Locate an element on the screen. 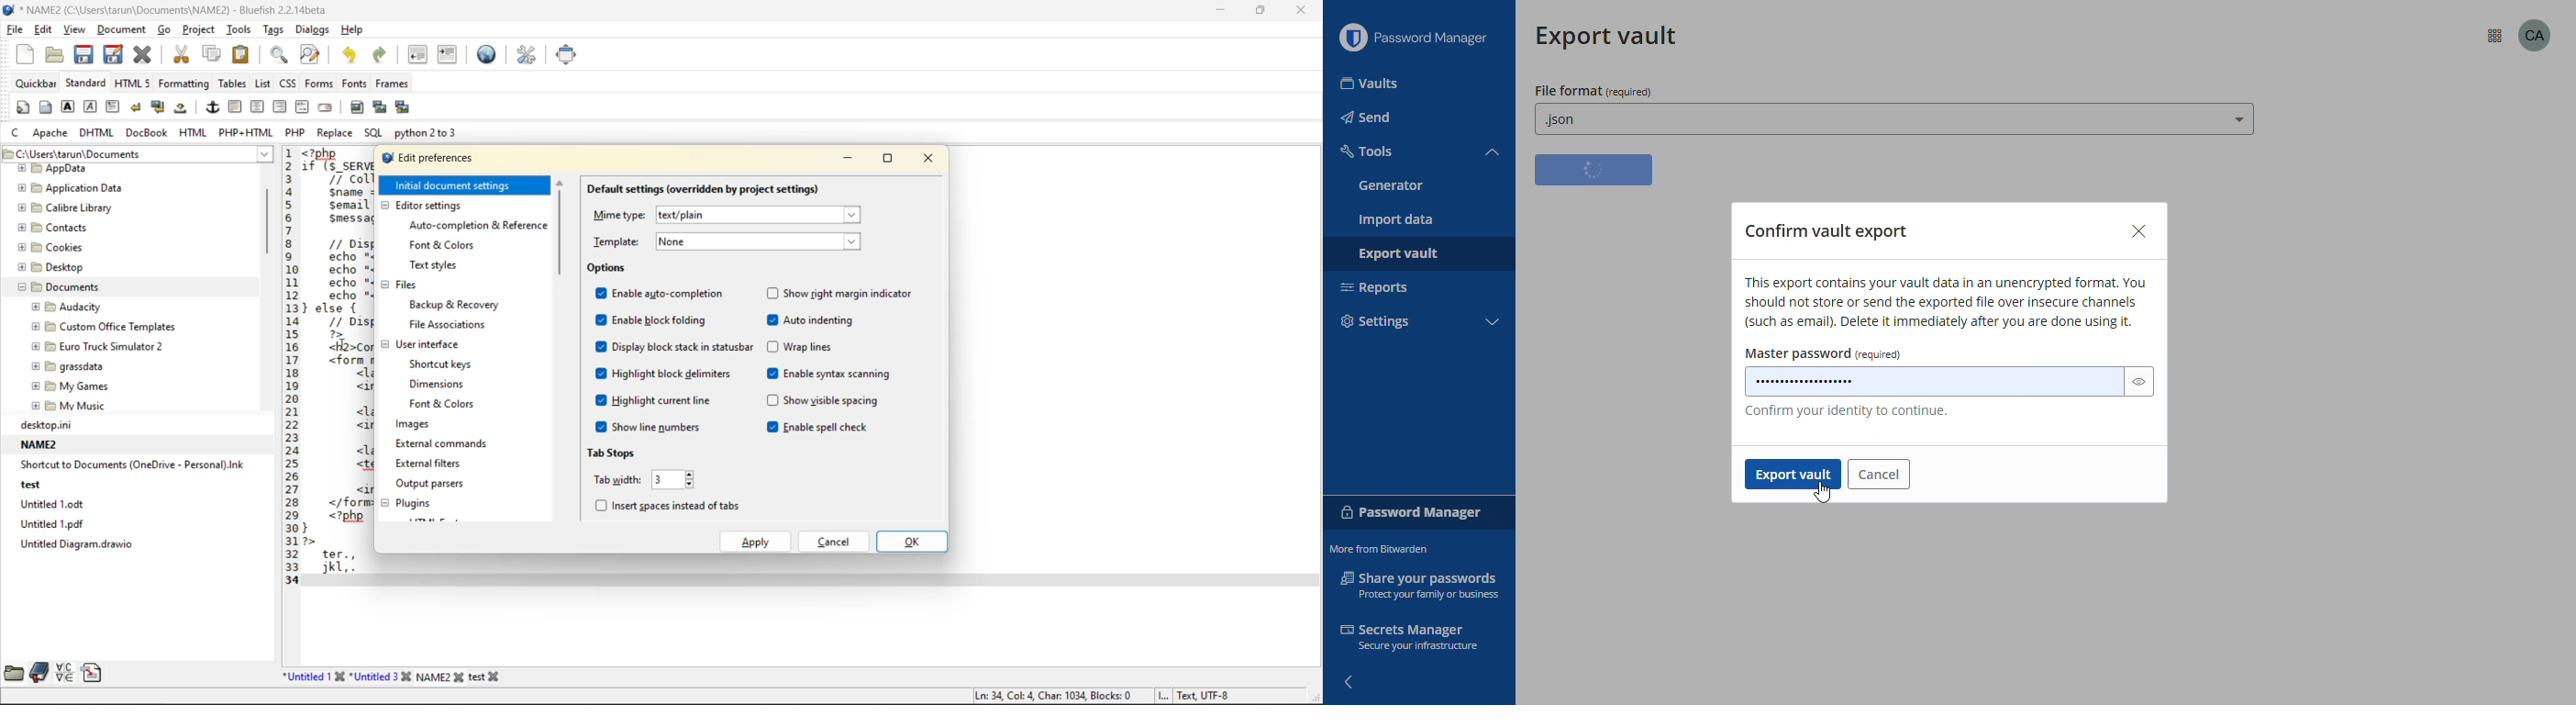 Image resolution: width=2576 pixels, height=728 pixels. unindent is located at coordinates (422, 55).